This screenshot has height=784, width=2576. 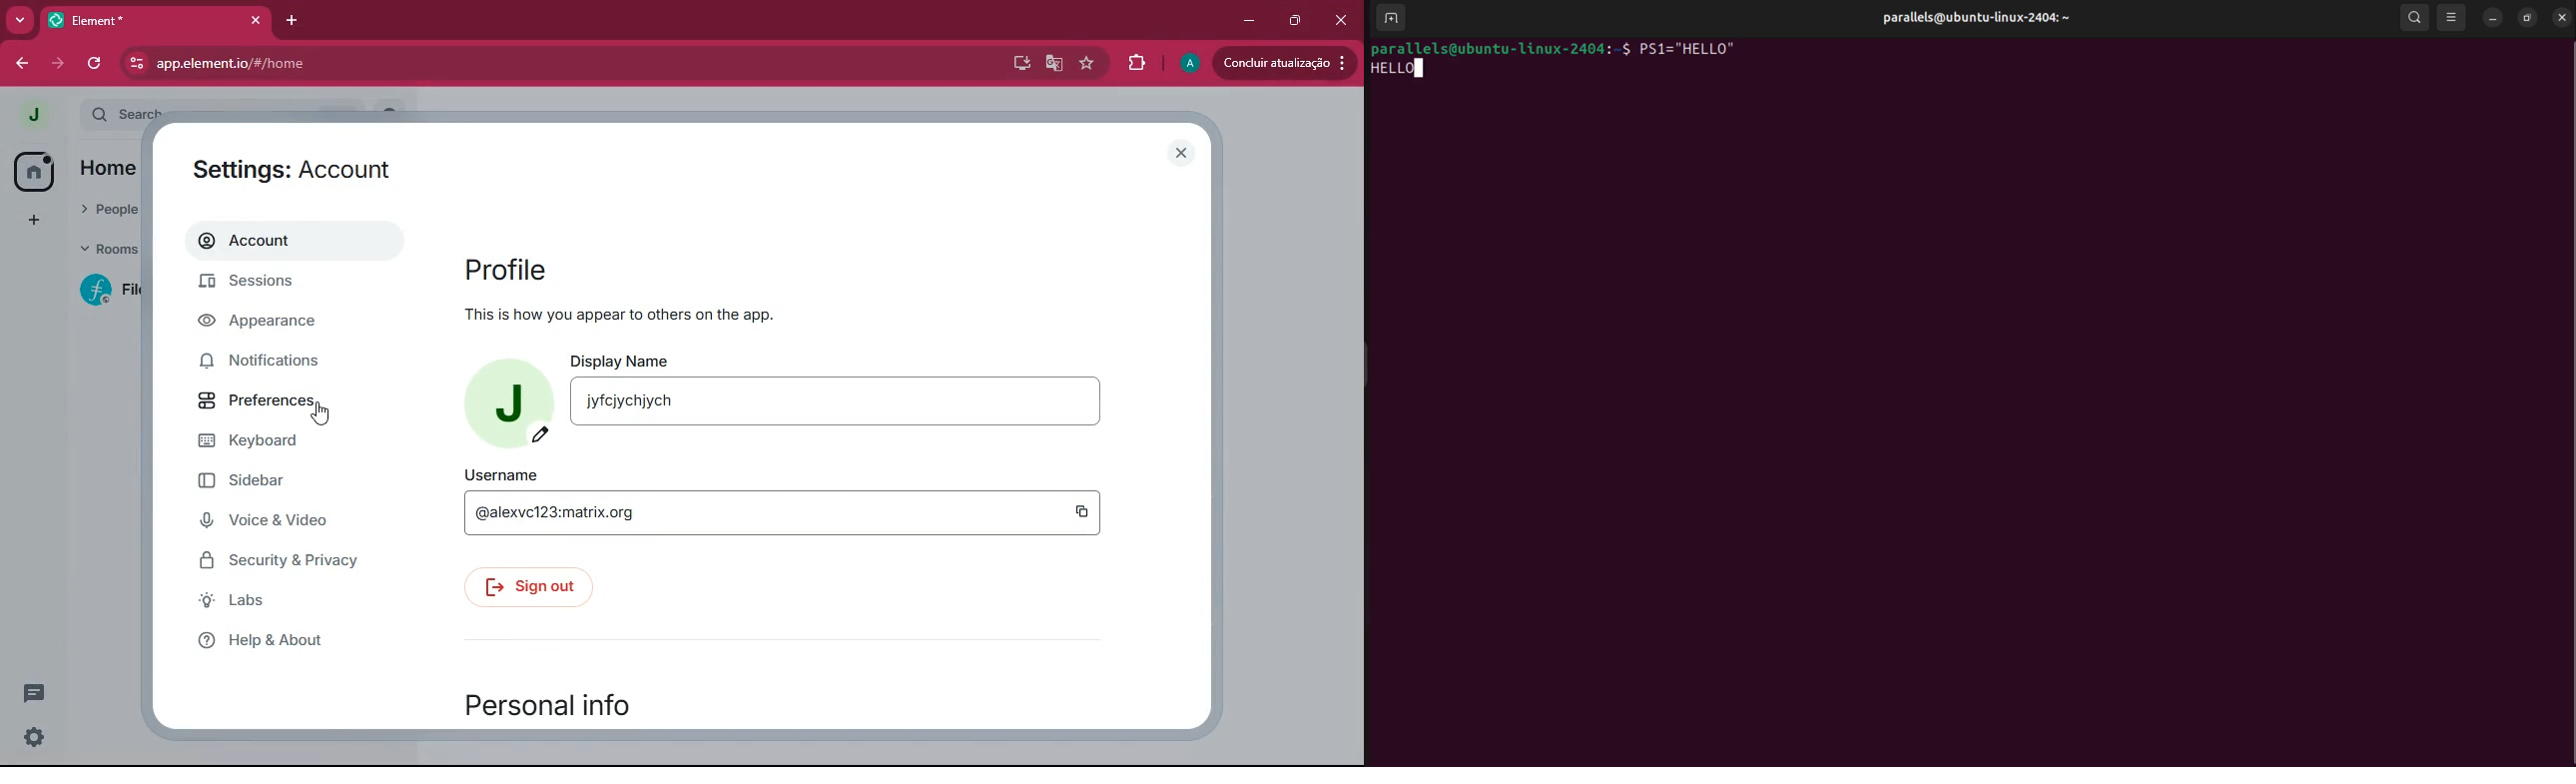 What do you see at coordinates (282, 284) in the screenshot?
I see `sessions` at bounding box center [282, 284].